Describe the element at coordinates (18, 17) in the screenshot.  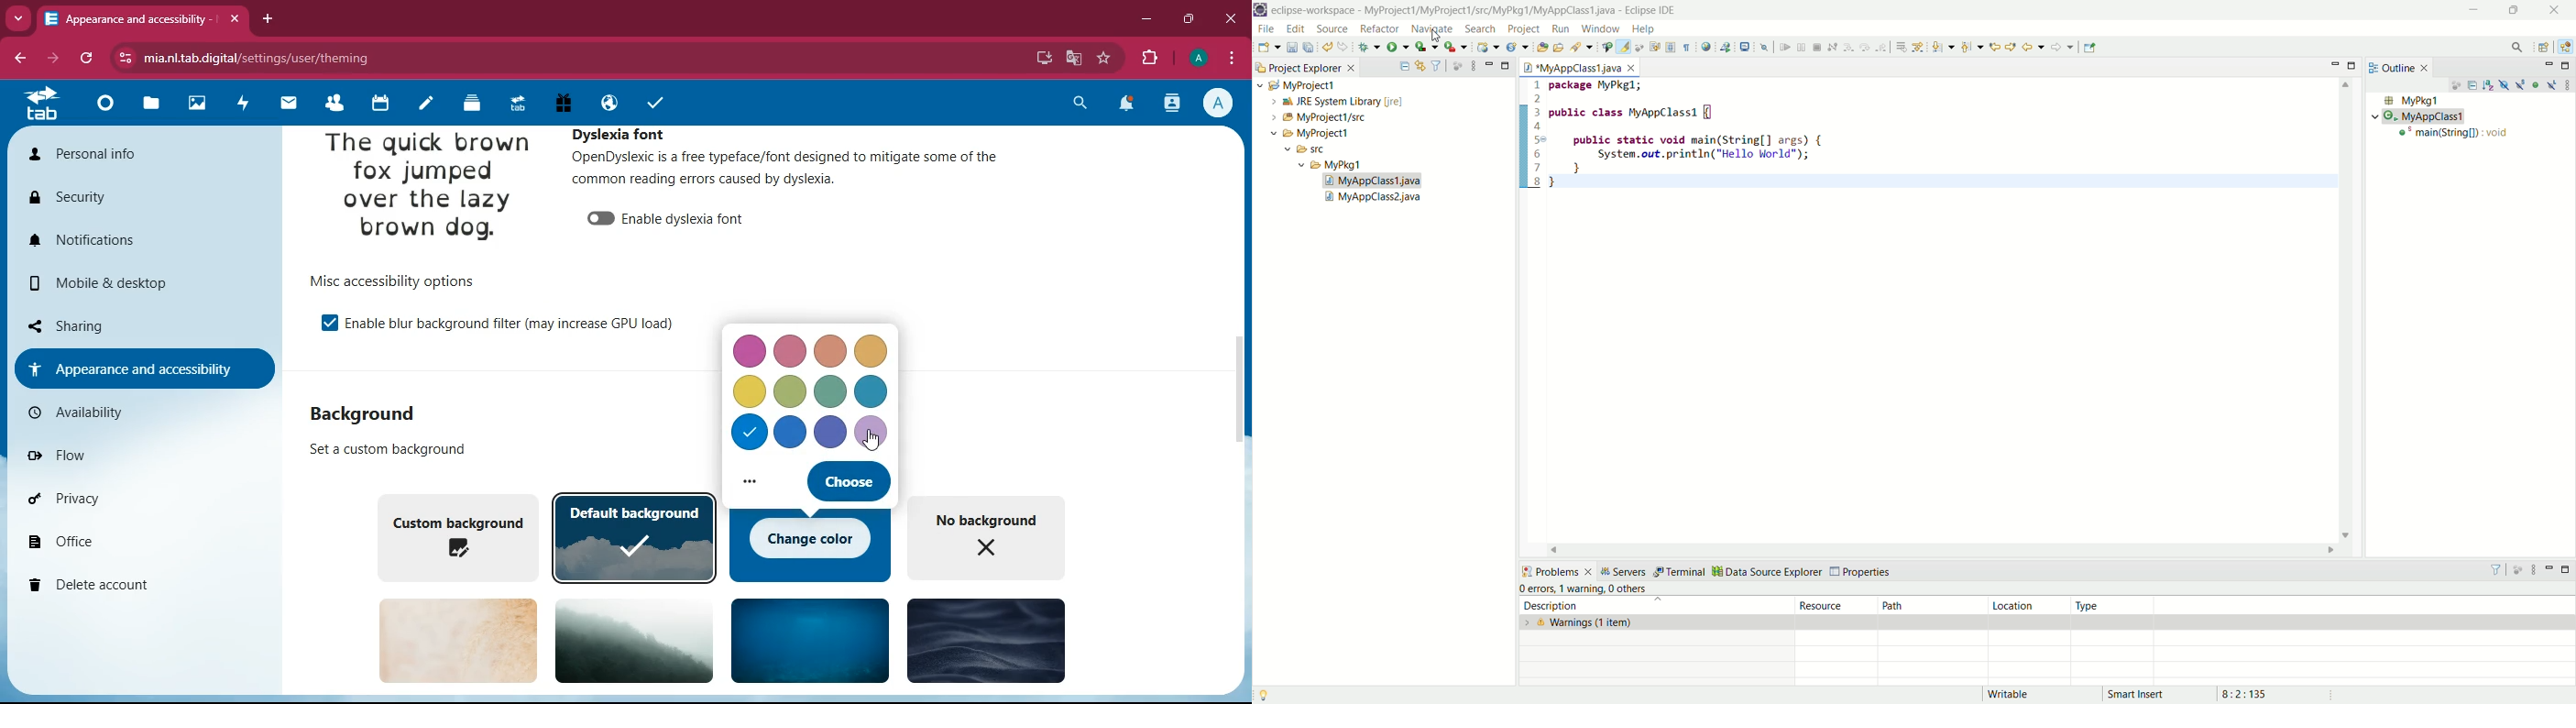
I see `more` at that location.